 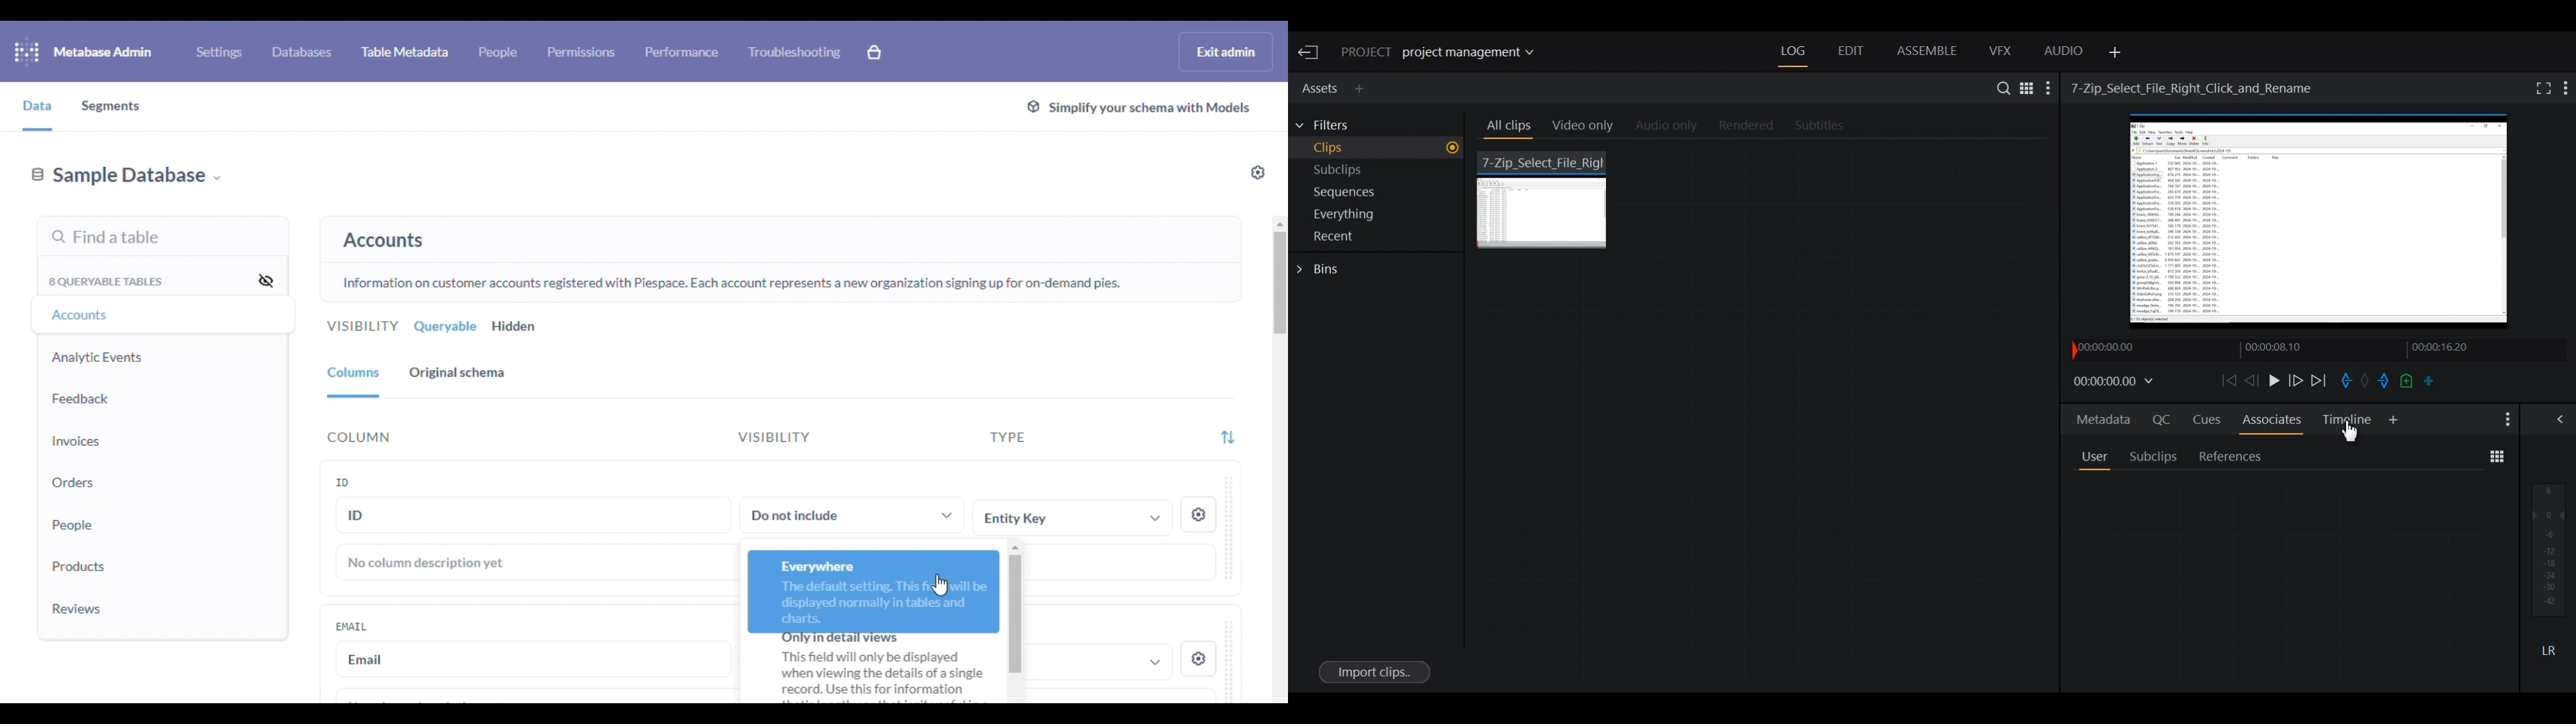 I want to click on everywhere, so click(x=874, y=591).